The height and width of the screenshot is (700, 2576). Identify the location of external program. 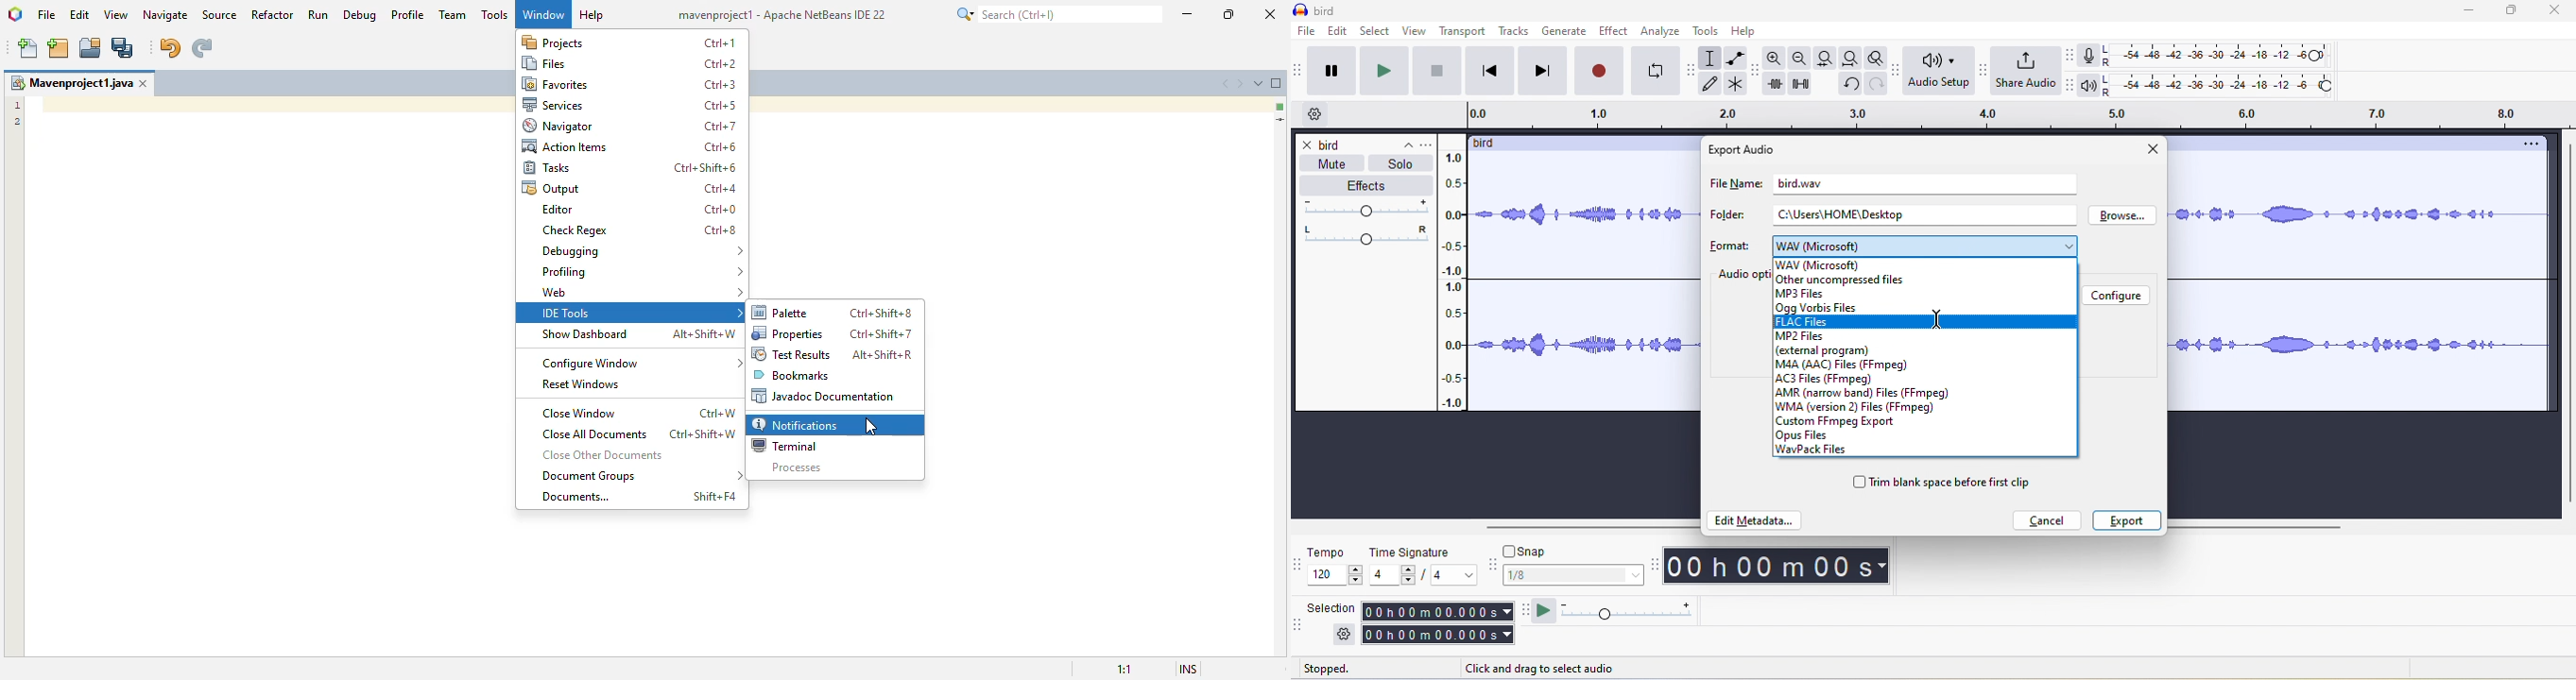
(1821, 350).